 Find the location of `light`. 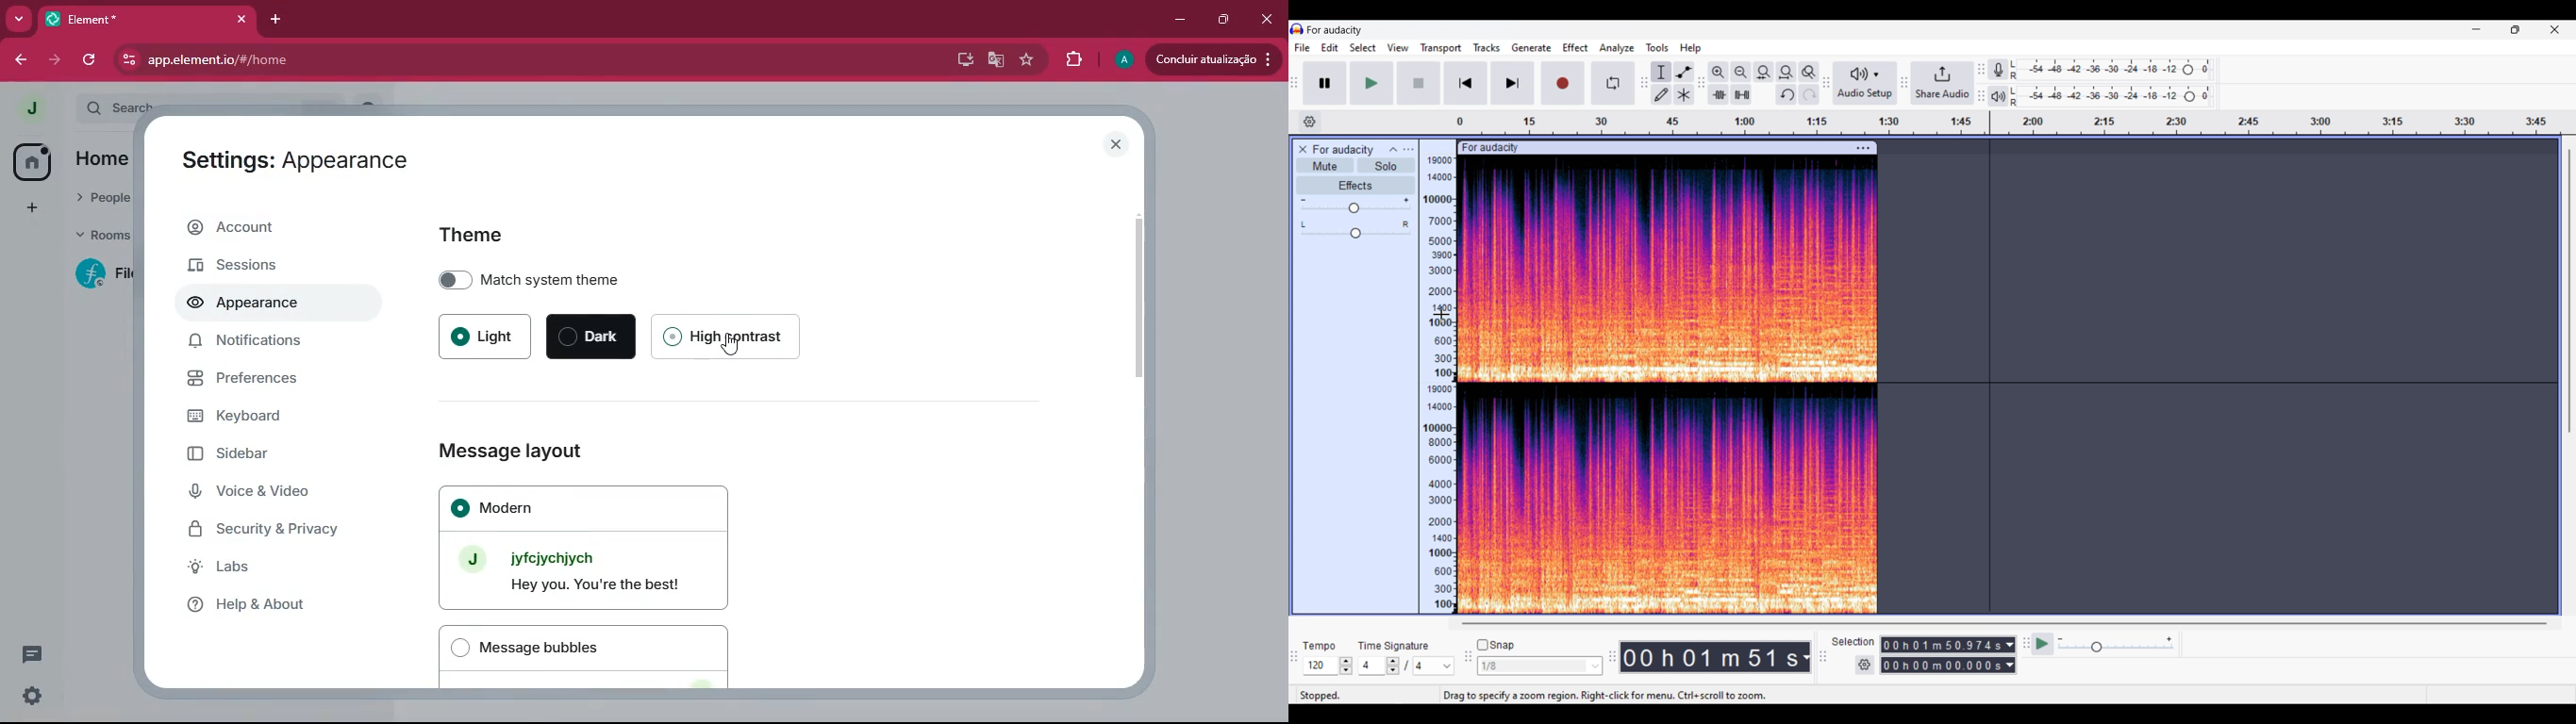

light is located at coordinates (488, 337).